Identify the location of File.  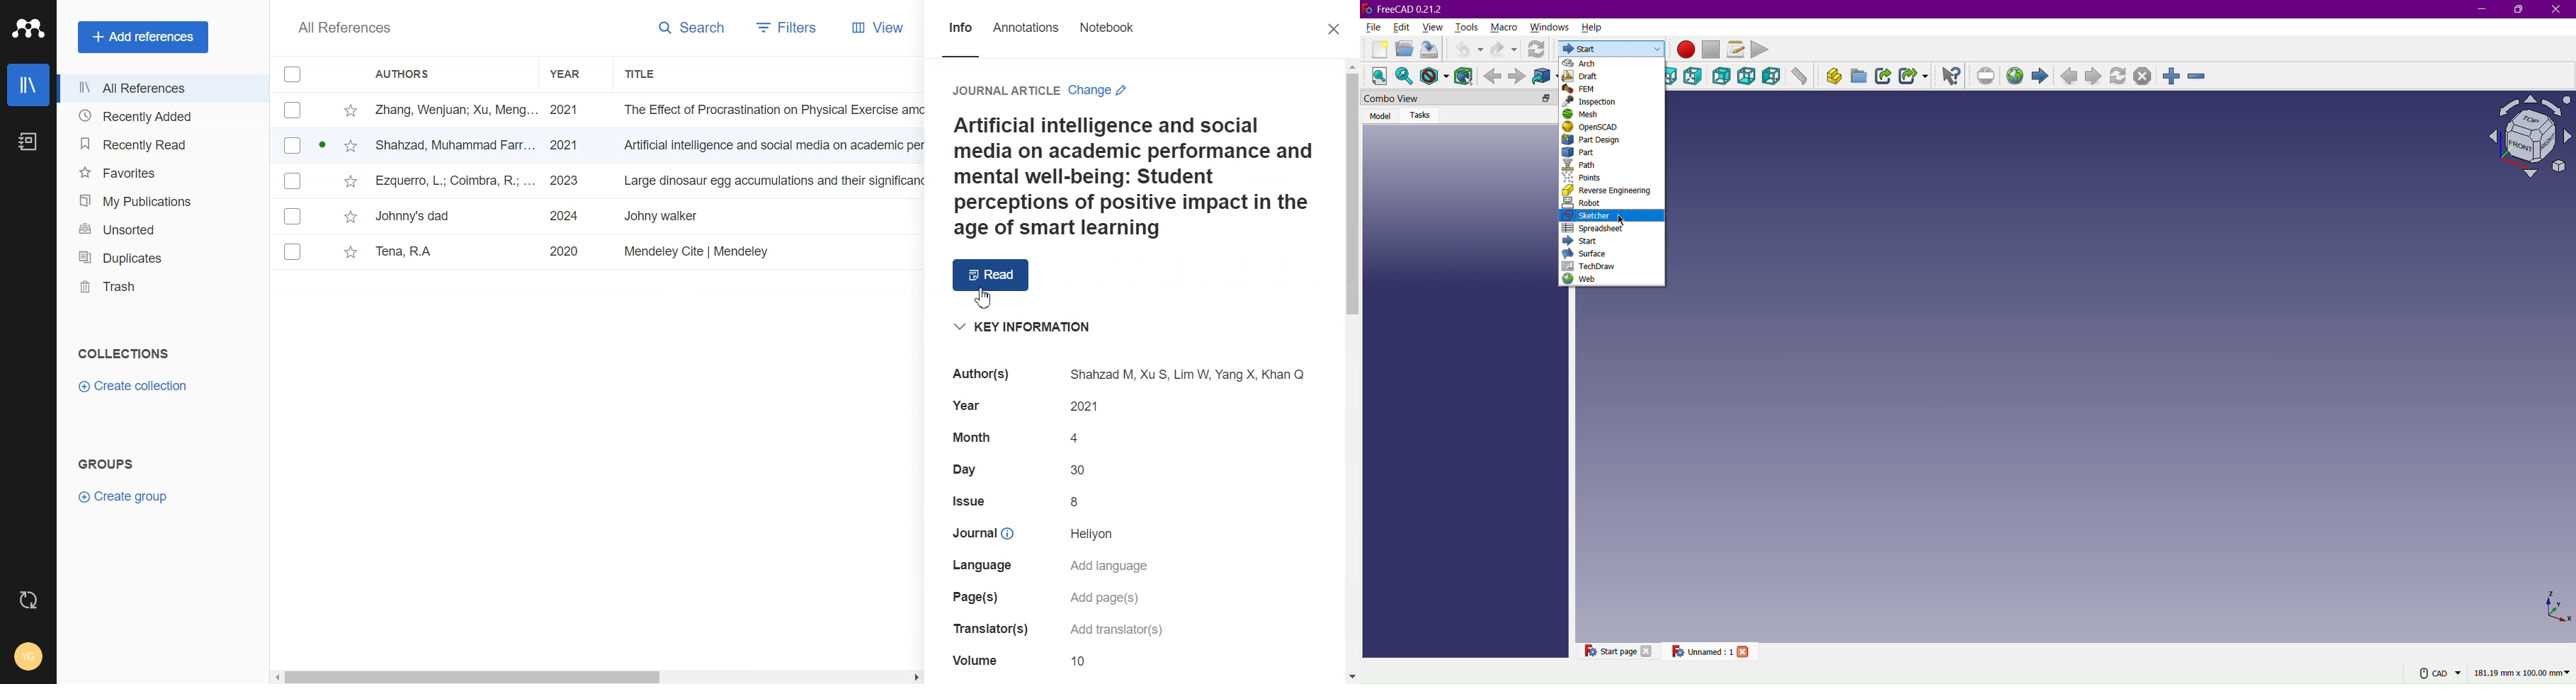
(595, 217).